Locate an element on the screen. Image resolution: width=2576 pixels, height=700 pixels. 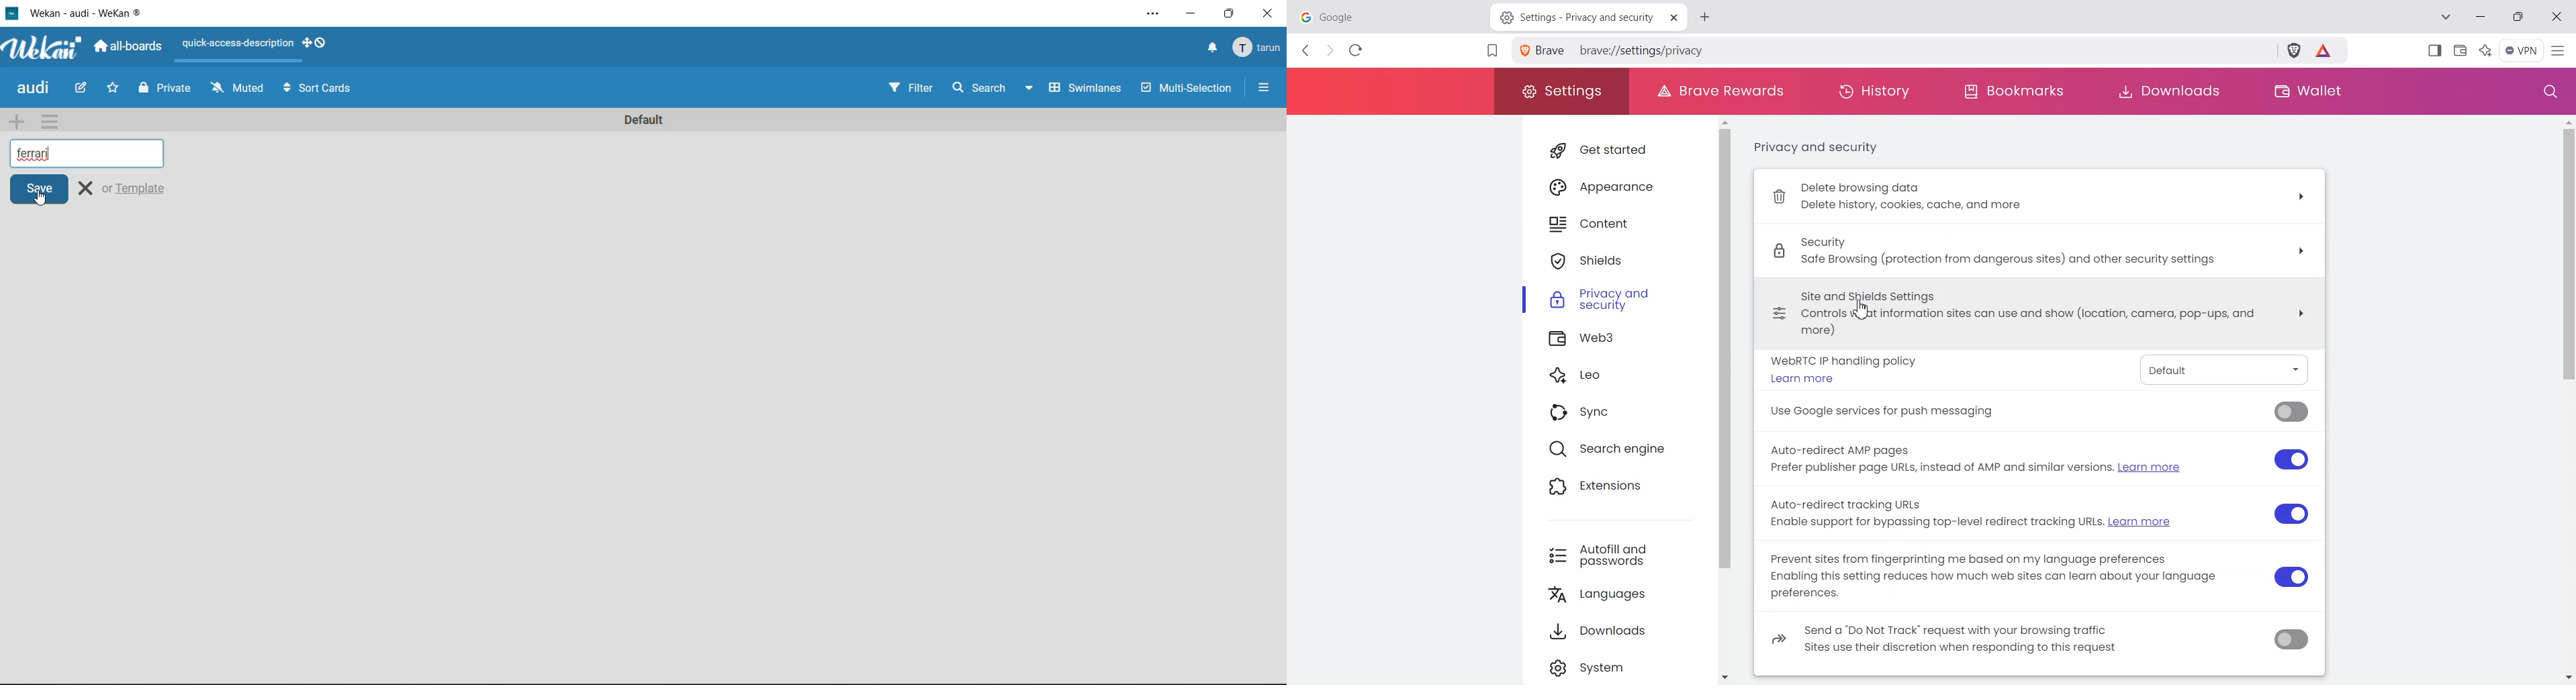
Vertical Scroll bar is located at coordinates (2564, 398).